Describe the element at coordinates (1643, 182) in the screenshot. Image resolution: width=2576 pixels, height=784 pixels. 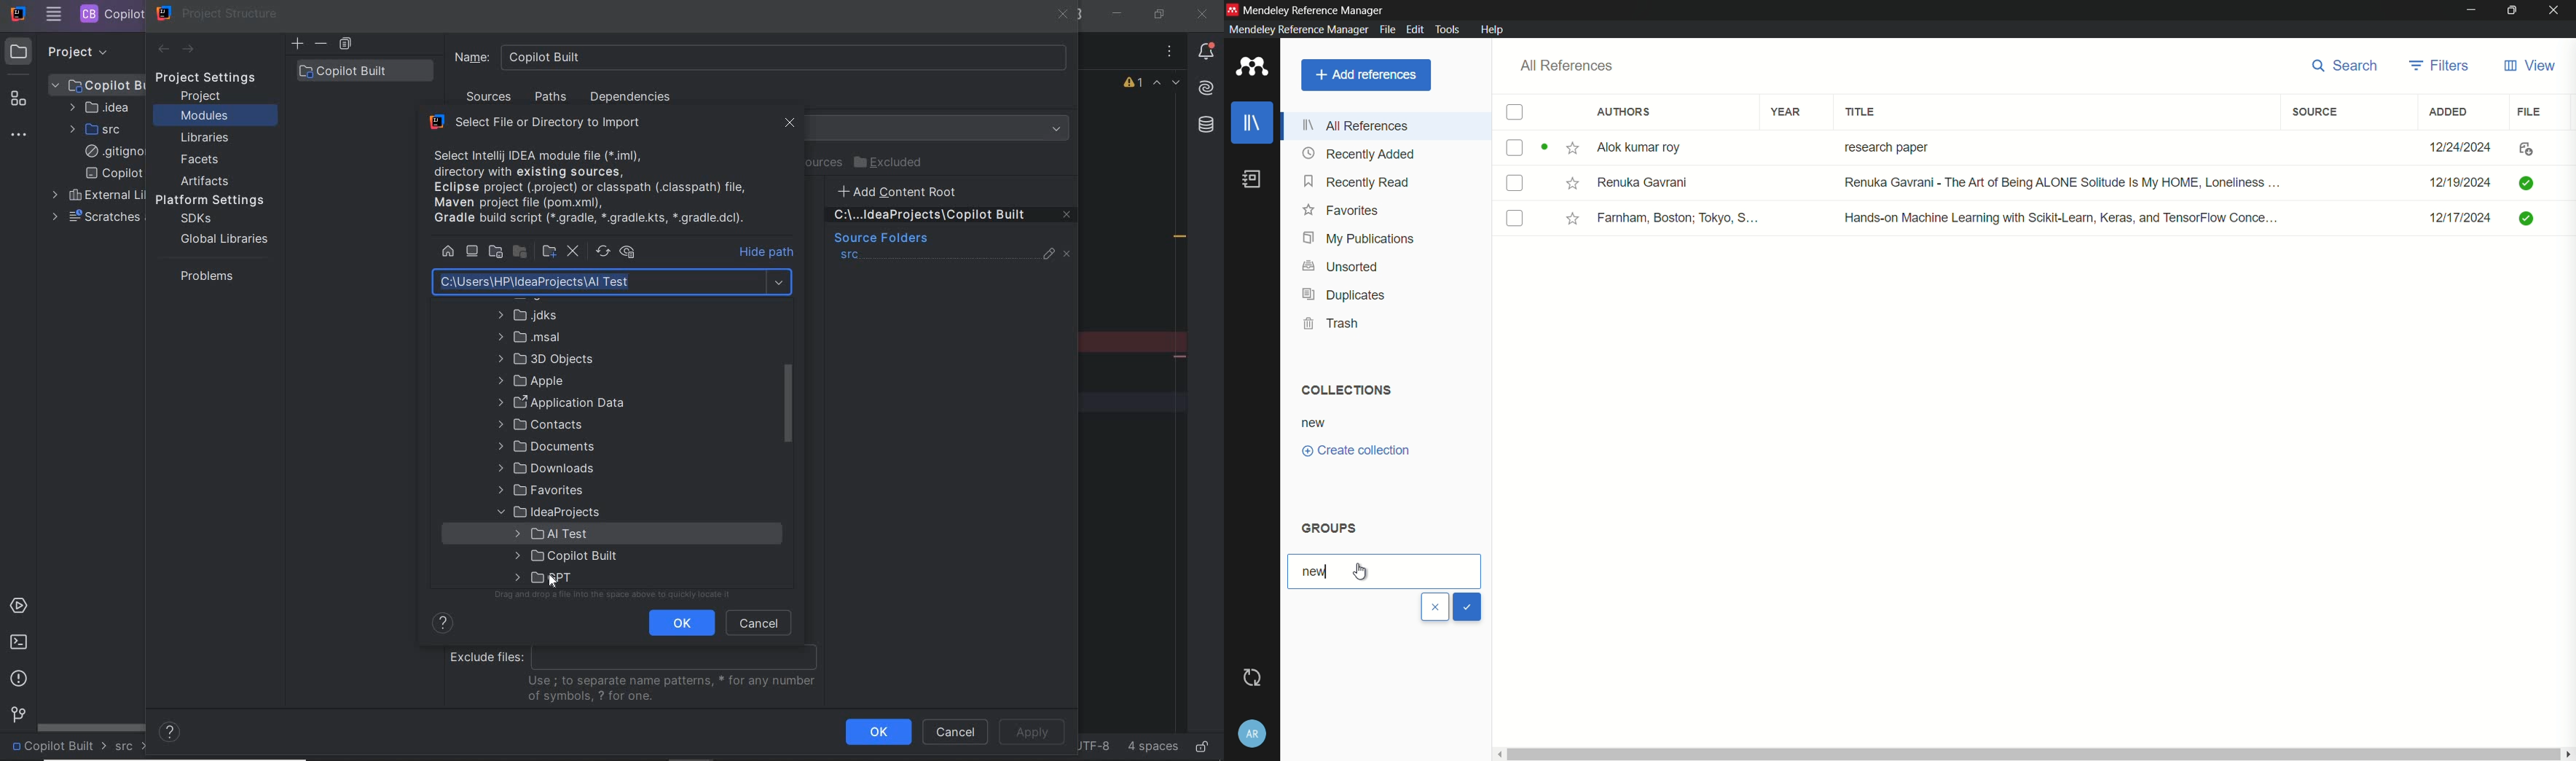
I see `Renuka Gavrani` at that location.